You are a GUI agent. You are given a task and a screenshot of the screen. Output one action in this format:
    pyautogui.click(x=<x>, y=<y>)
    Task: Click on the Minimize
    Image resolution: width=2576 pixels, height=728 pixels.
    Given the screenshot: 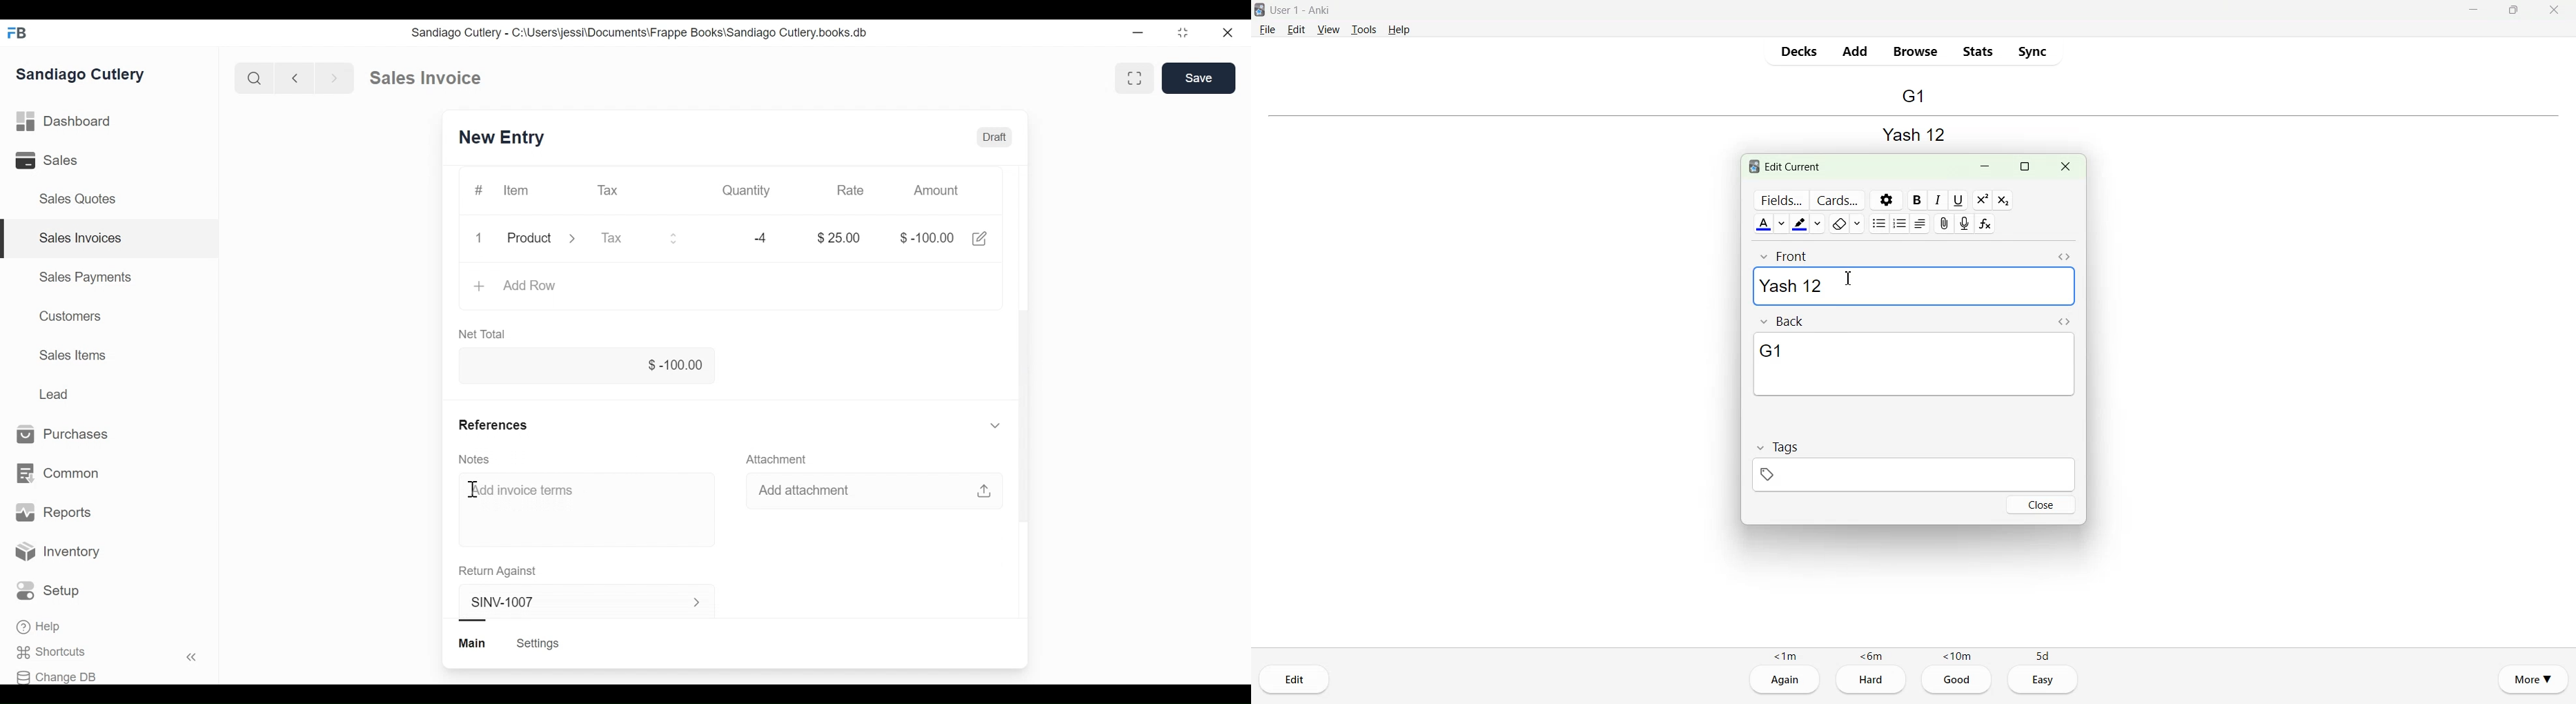 What is the action you would take?
    pyautogui.click(x=1986, y=167)
    